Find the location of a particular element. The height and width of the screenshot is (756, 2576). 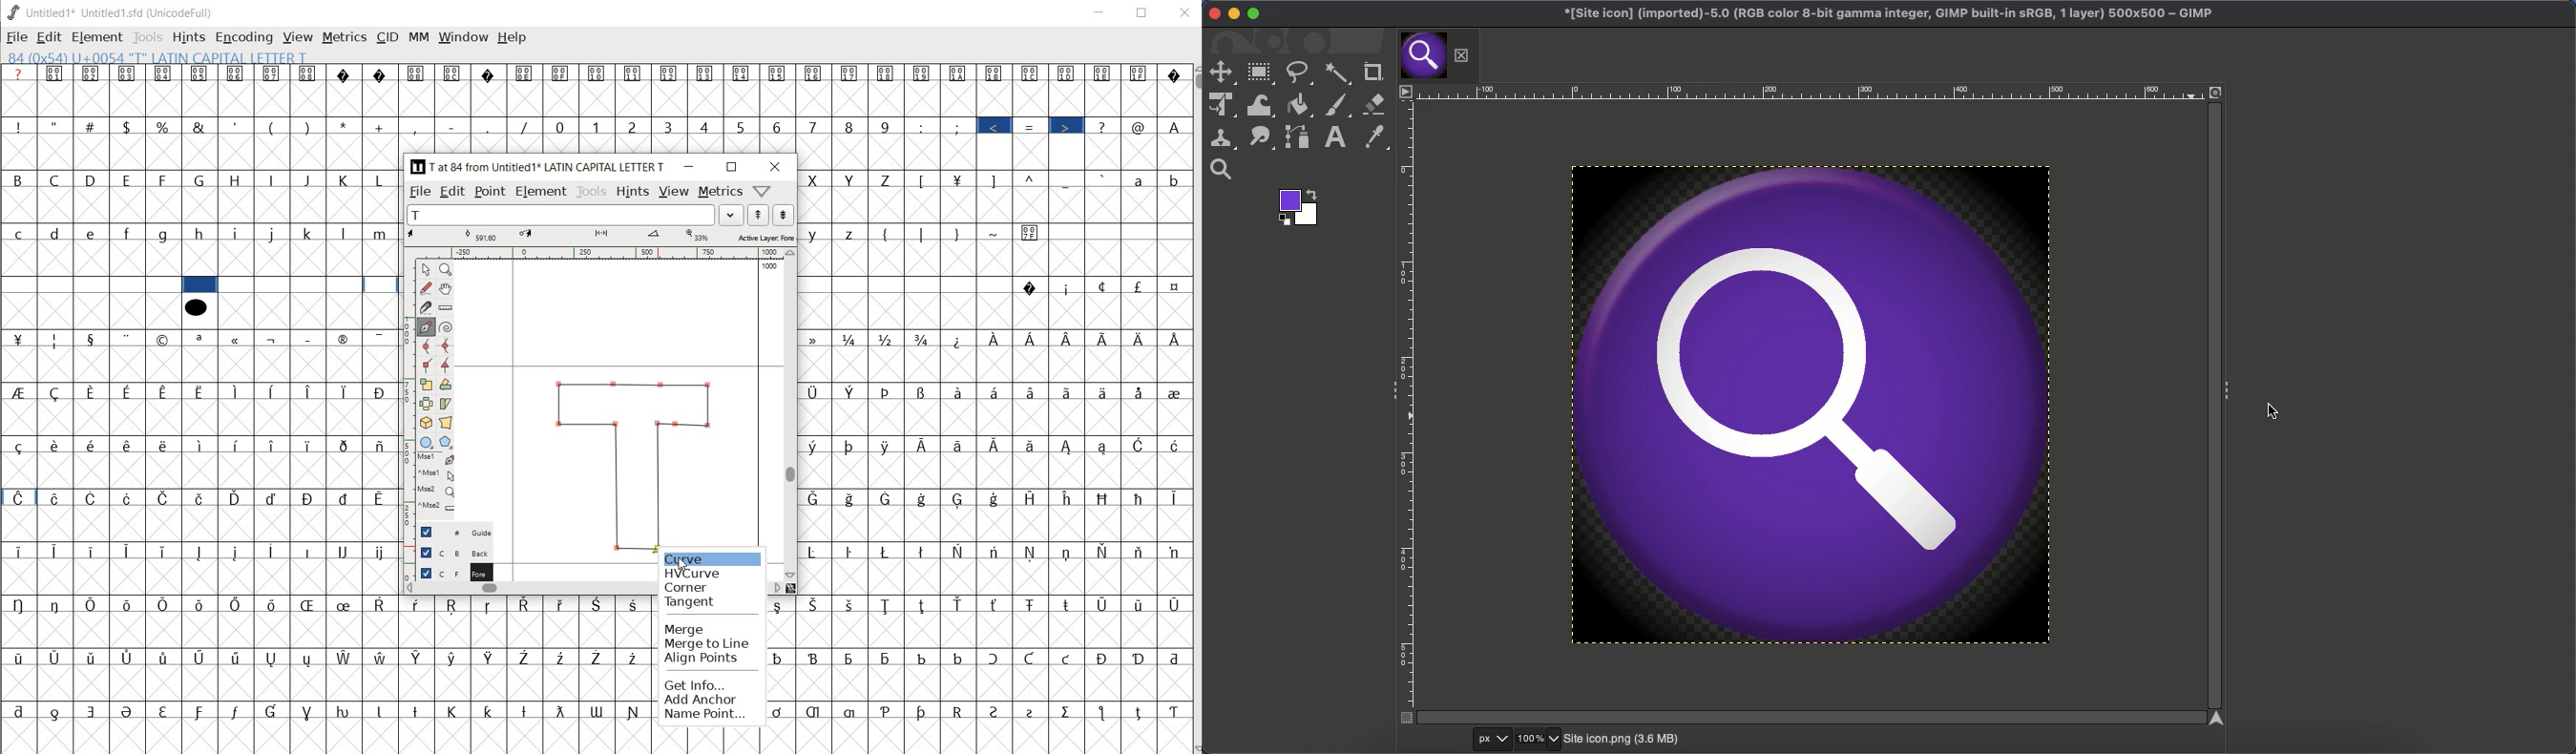

Symbol is located at coordinates (923, 339).